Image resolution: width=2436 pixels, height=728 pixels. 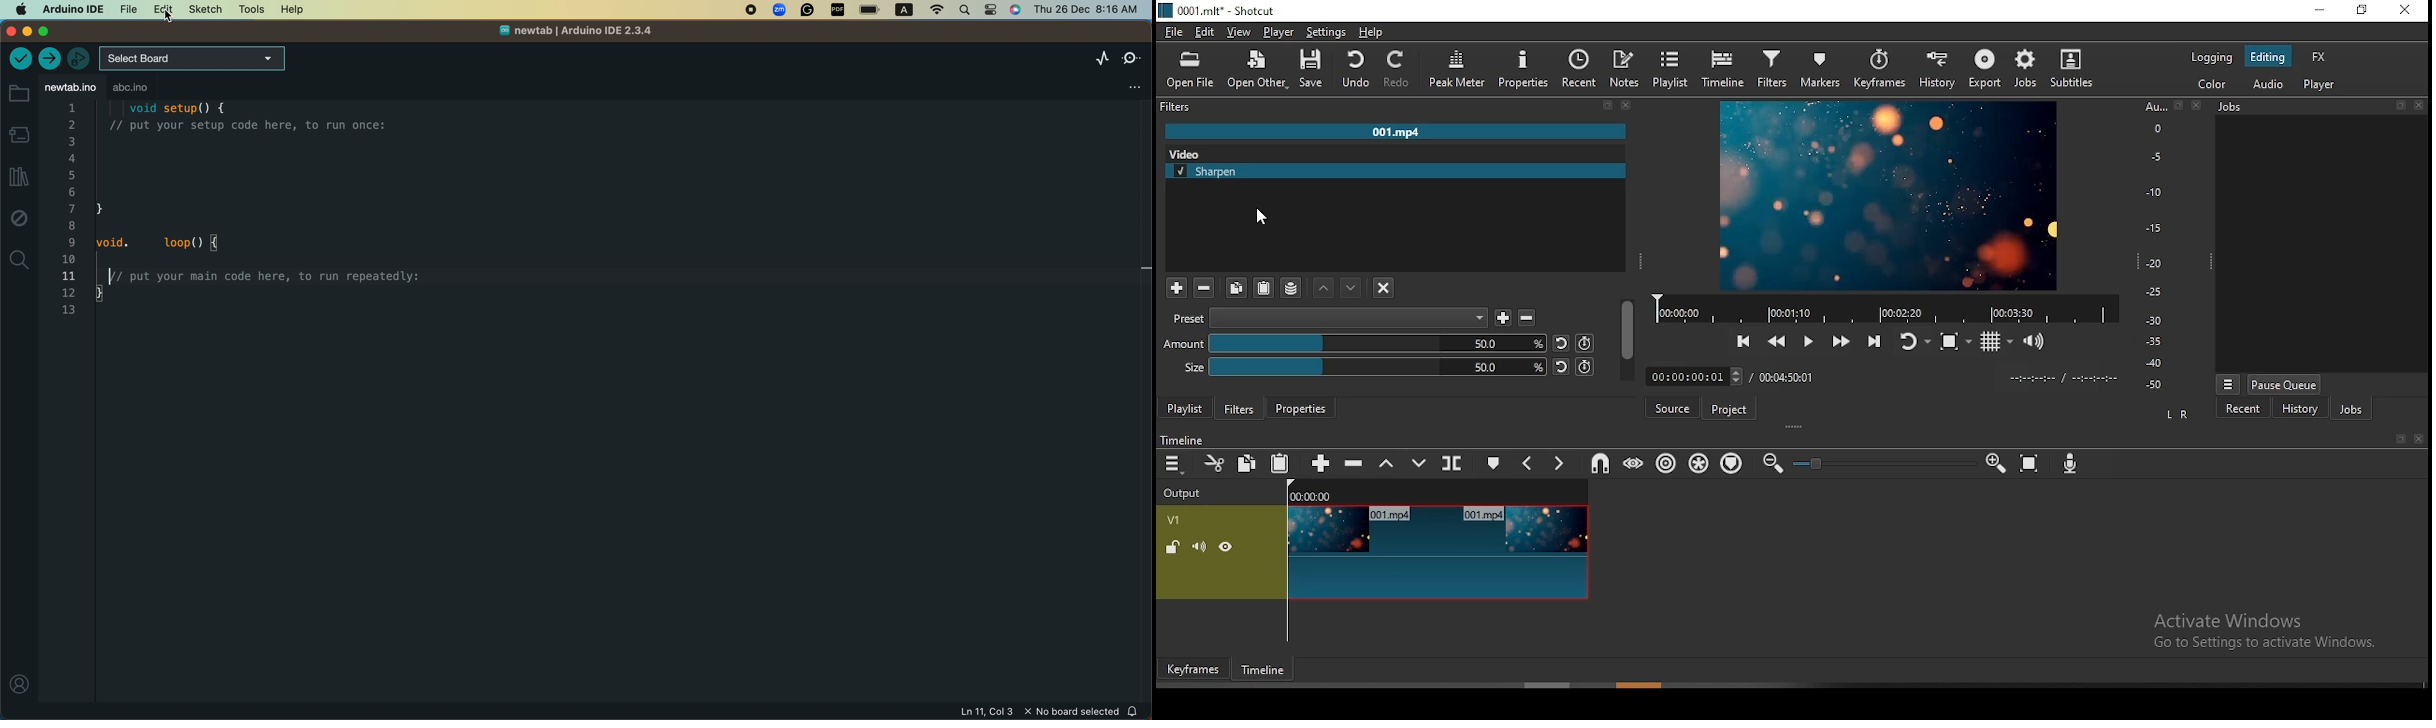 What do you see at coordinates (2264, 82) in the screenshot?
I see `audio` at bounding box center [2264, 82].